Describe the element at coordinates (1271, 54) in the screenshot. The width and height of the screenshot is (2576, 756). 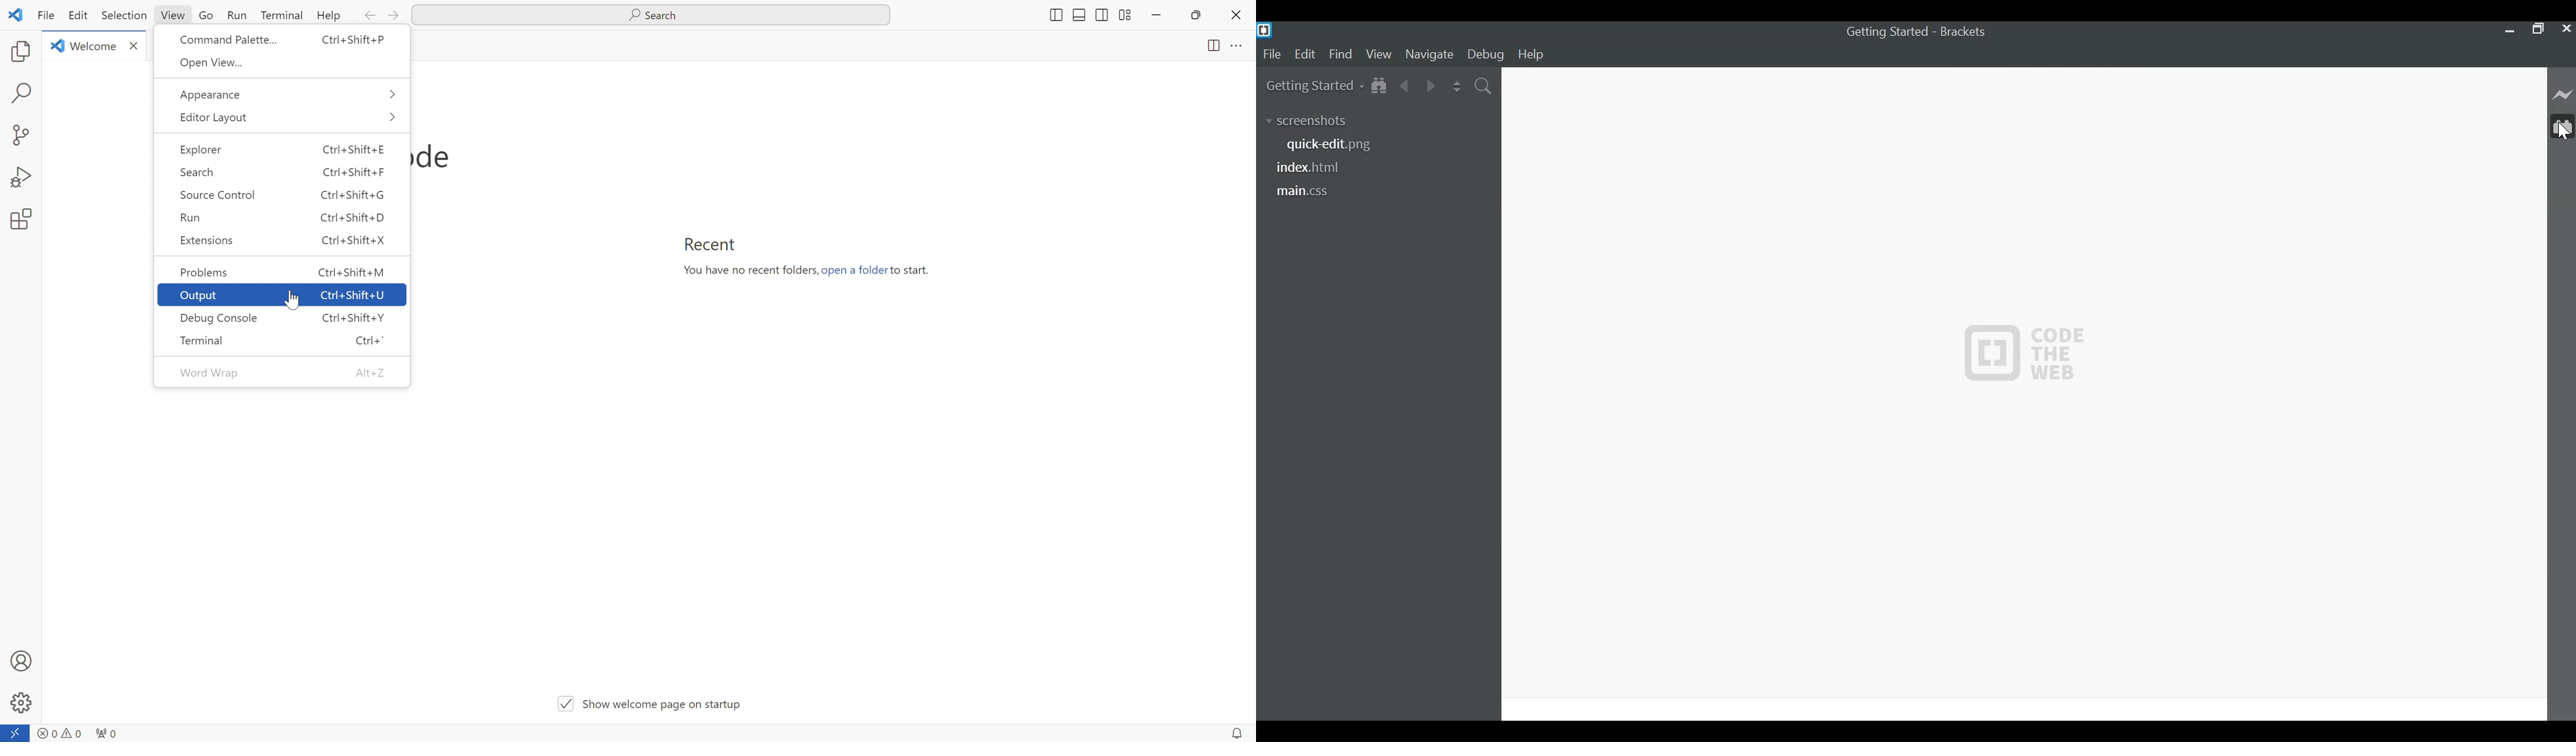
I see `File` at that location.